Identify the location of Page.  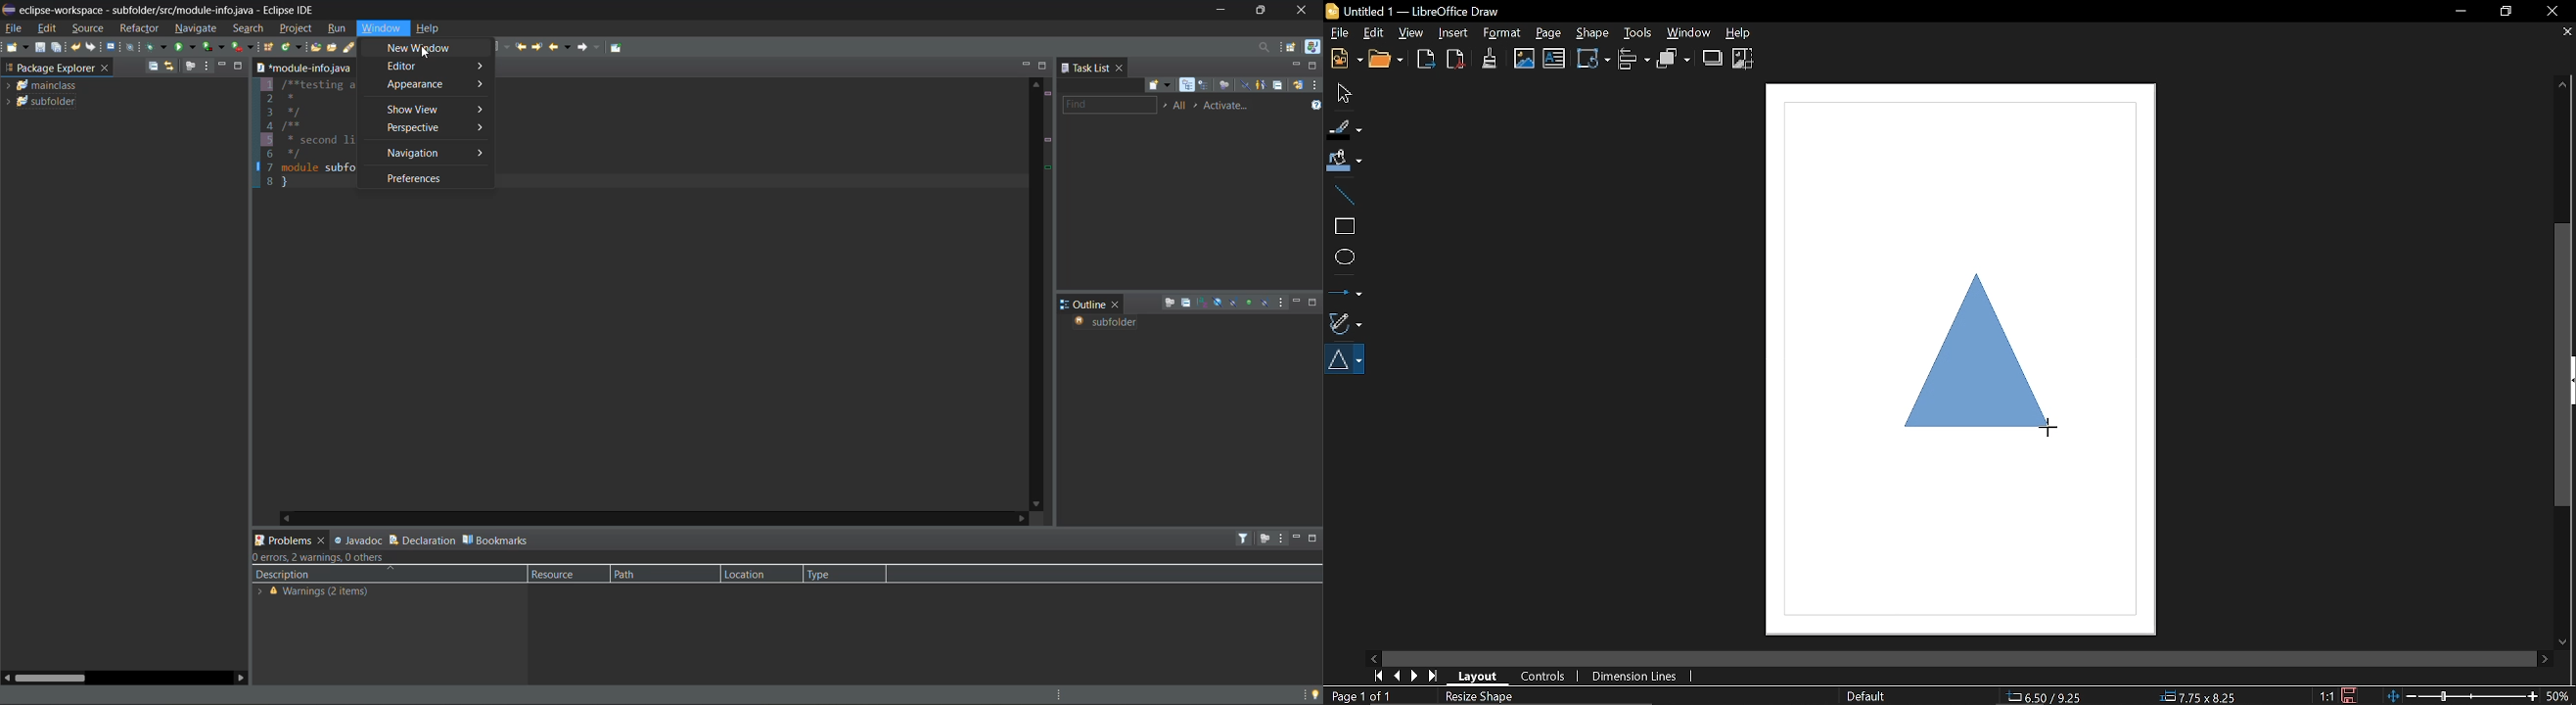
(1548, 33).